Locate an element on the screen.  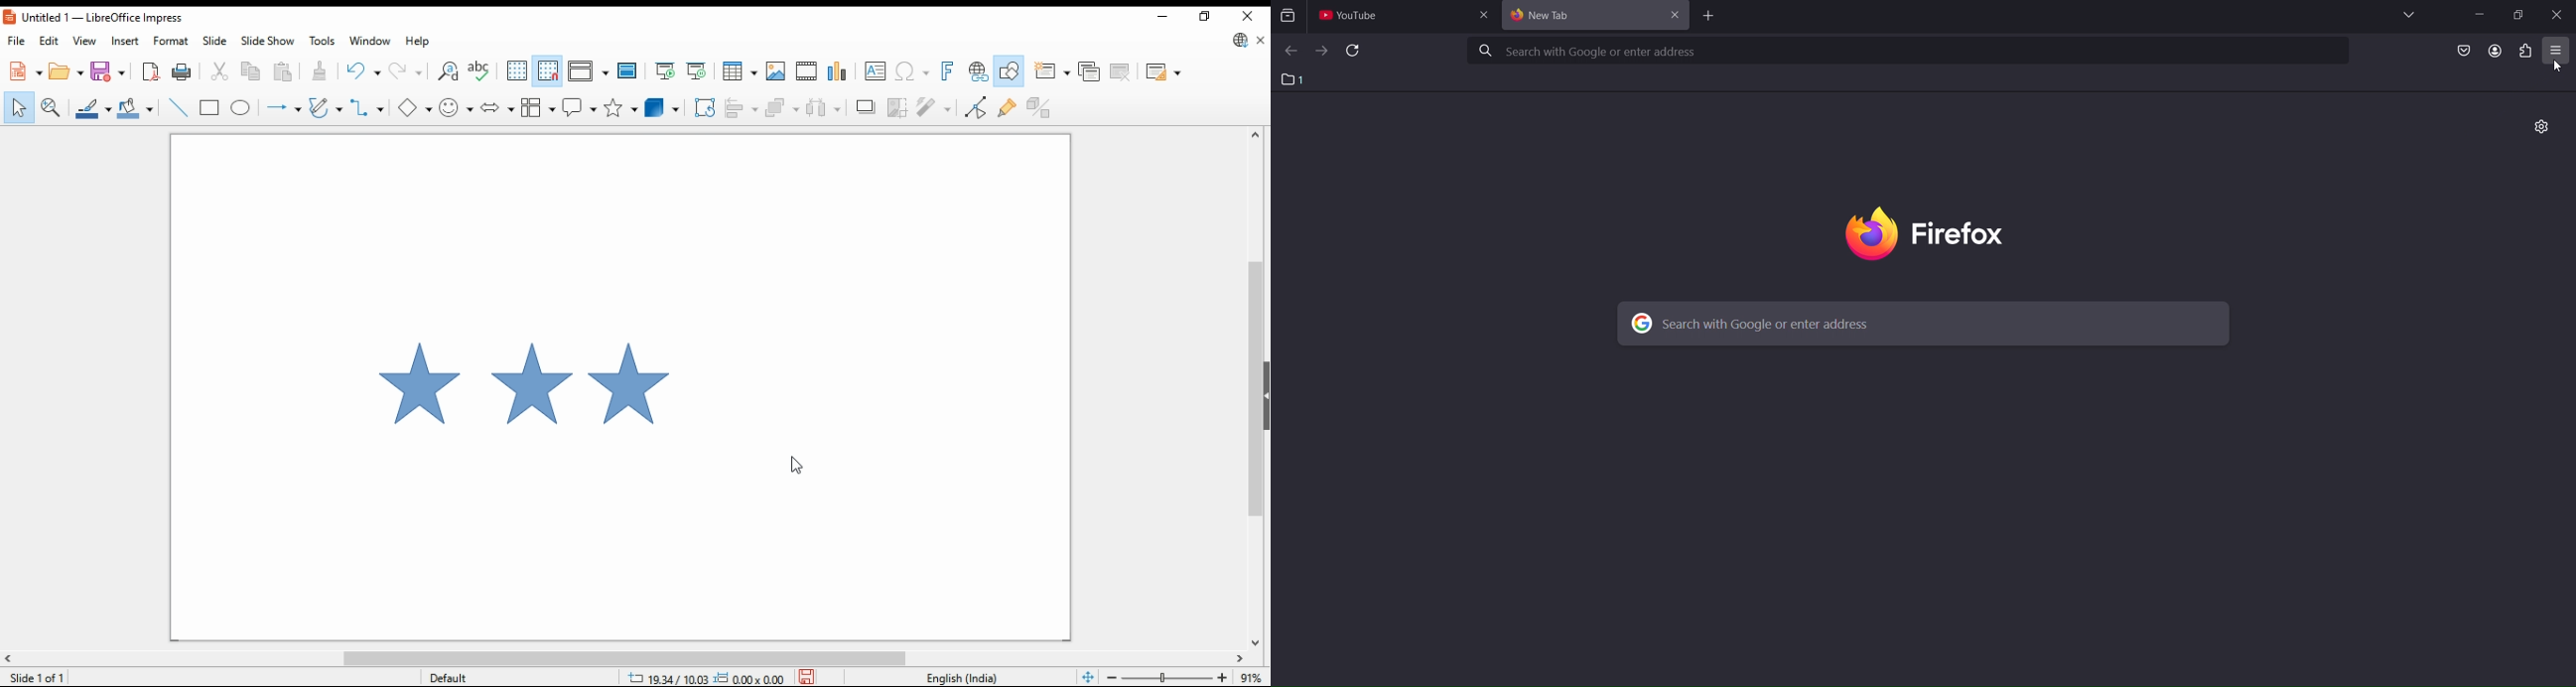
go forward one page is located at coordinates (1322, 50).